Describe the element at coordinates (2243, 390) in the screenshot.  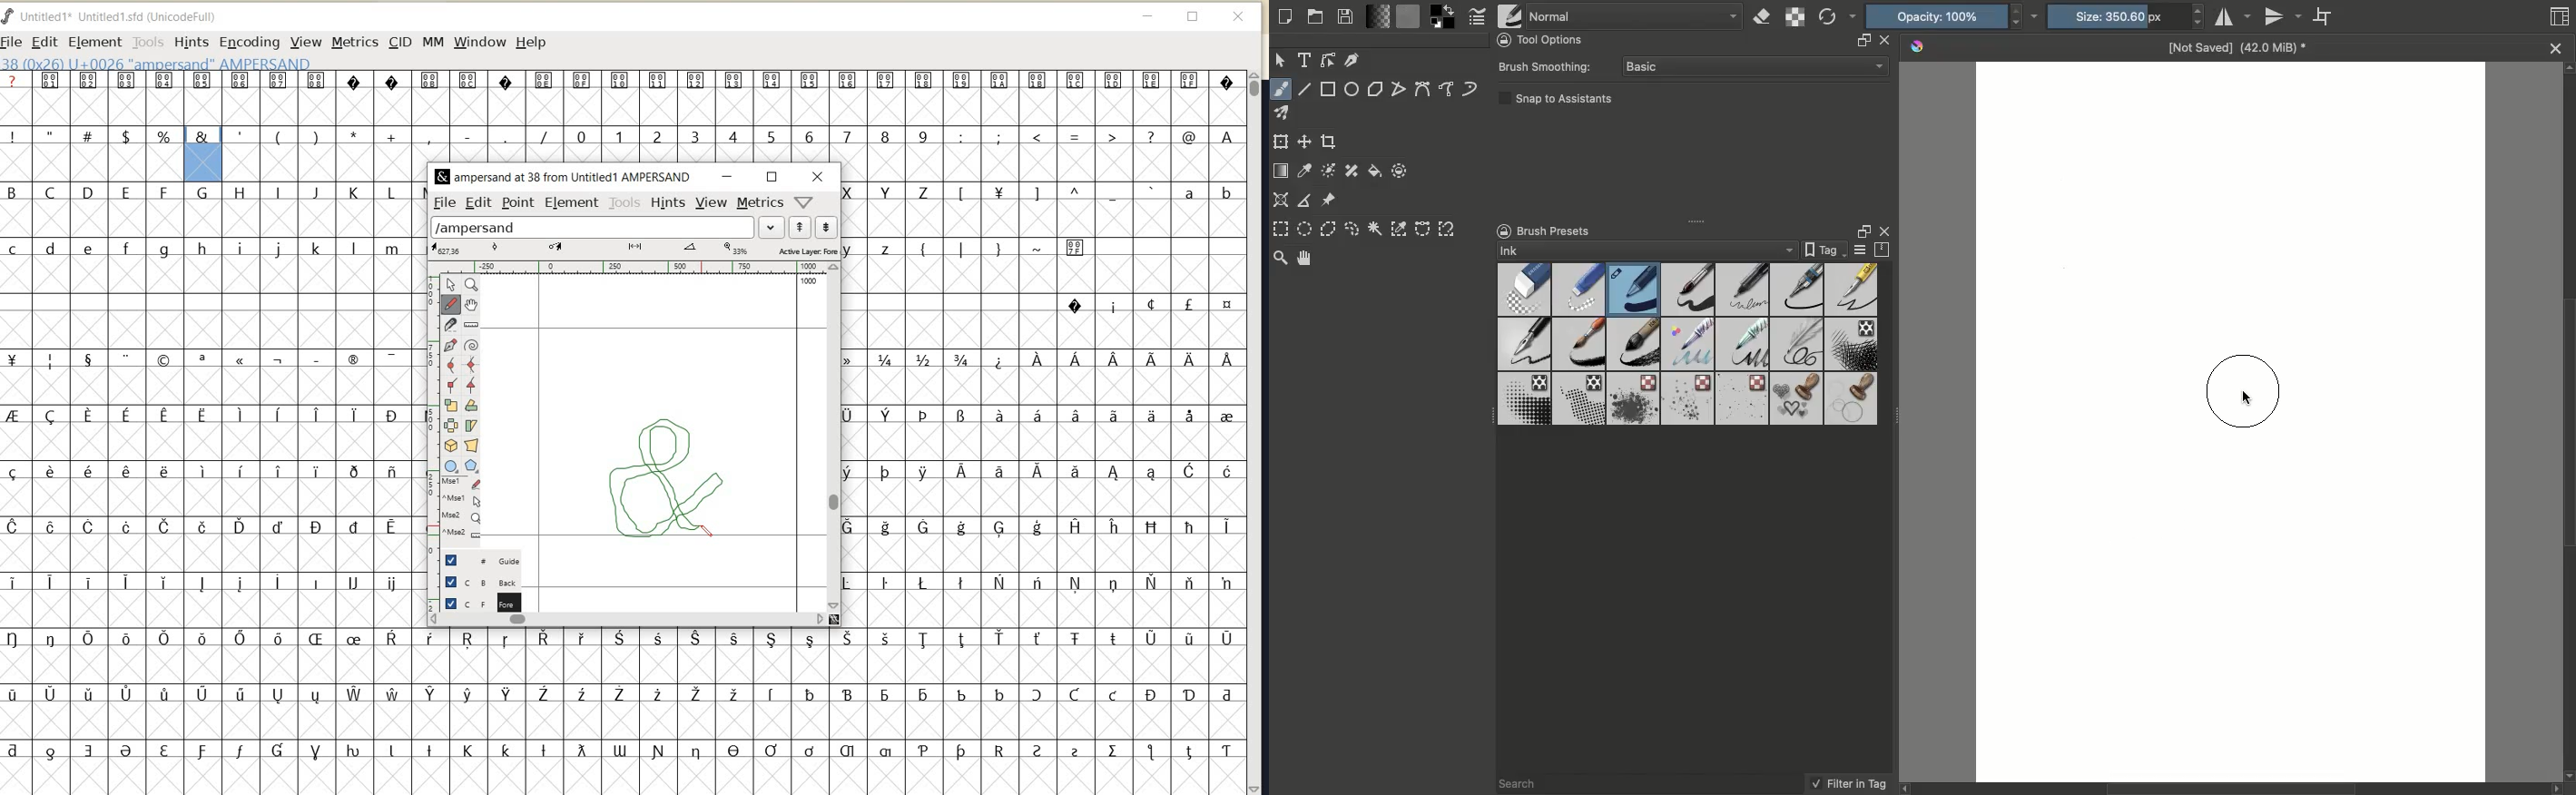
I see `Brush cursor` at that location.